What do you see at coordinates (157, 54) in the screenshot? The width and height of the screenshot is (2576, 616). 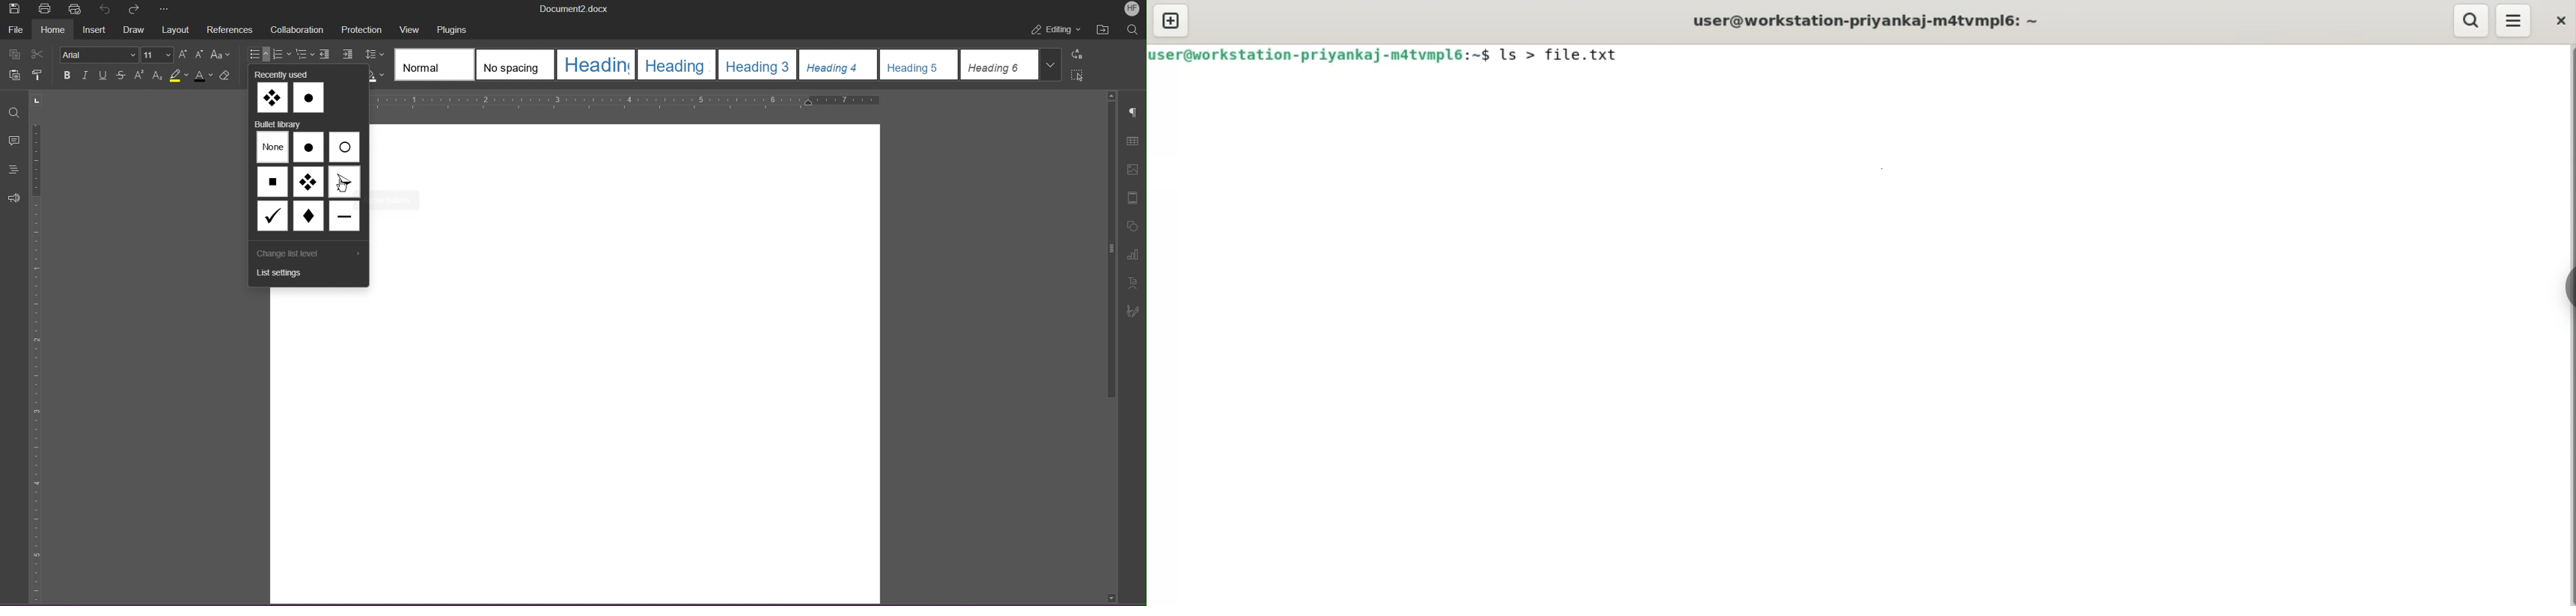 I see `Font Size` at bounding box center [157, 54].